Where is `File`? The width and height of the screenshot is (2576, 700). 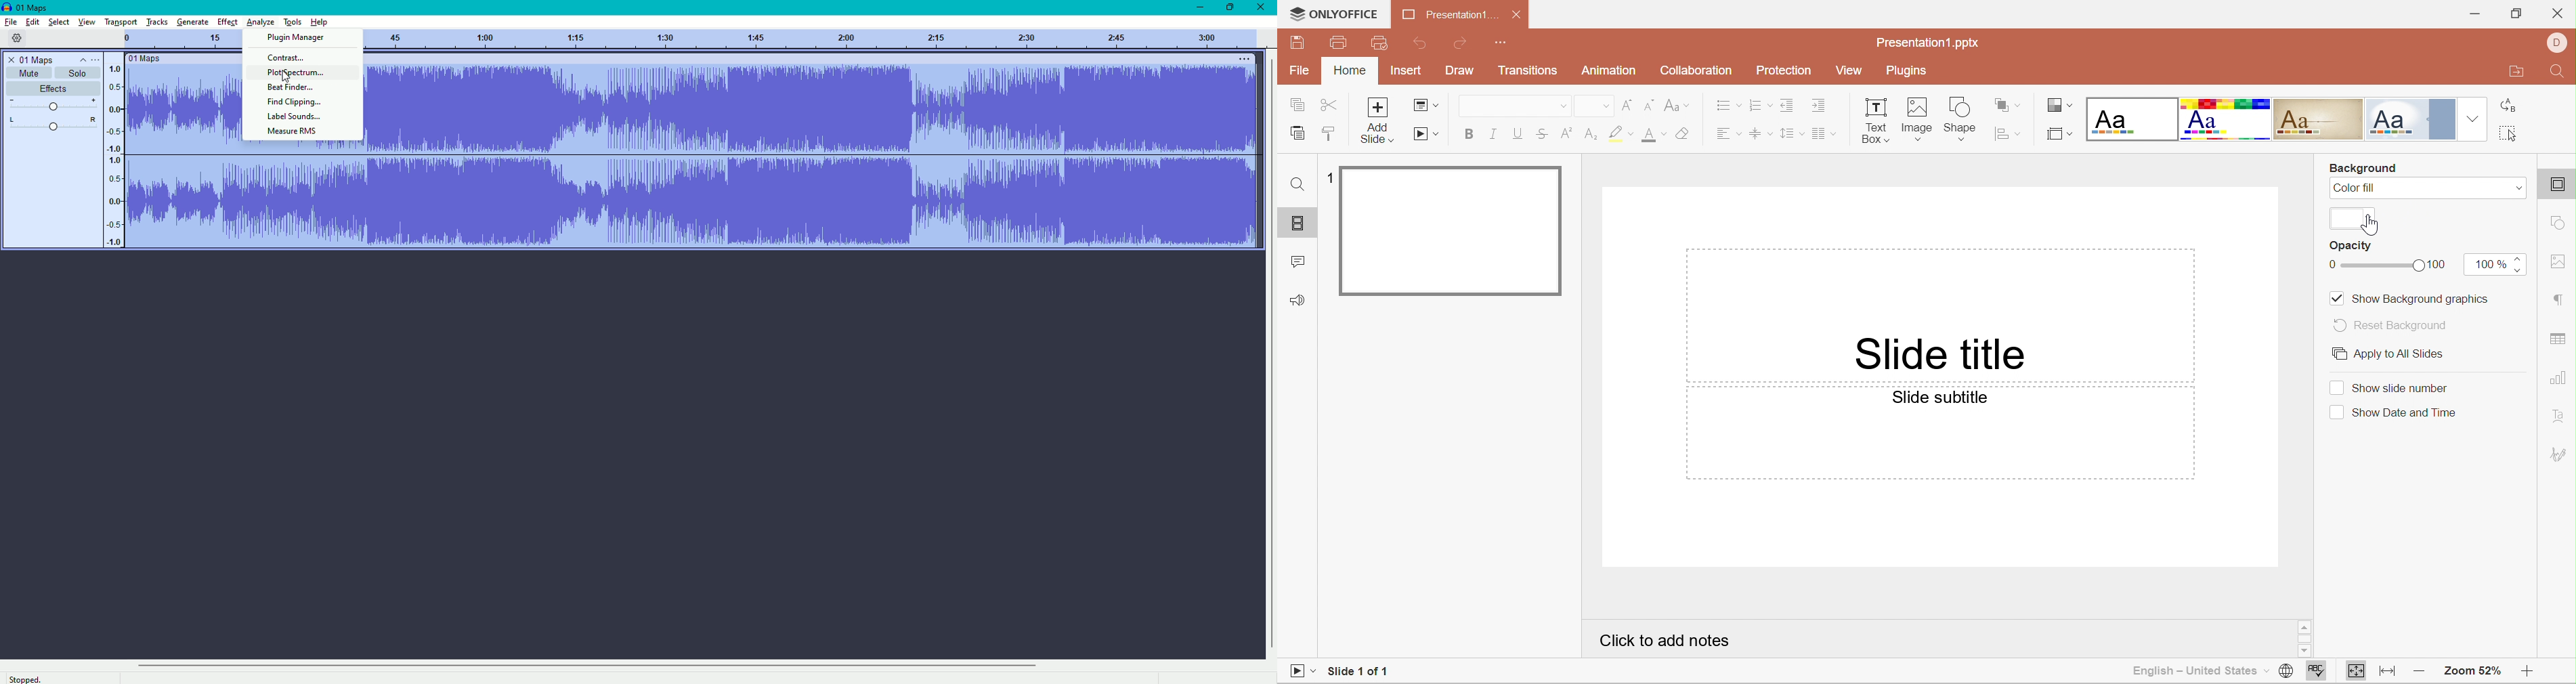
File is located at coordinates (11, 23).